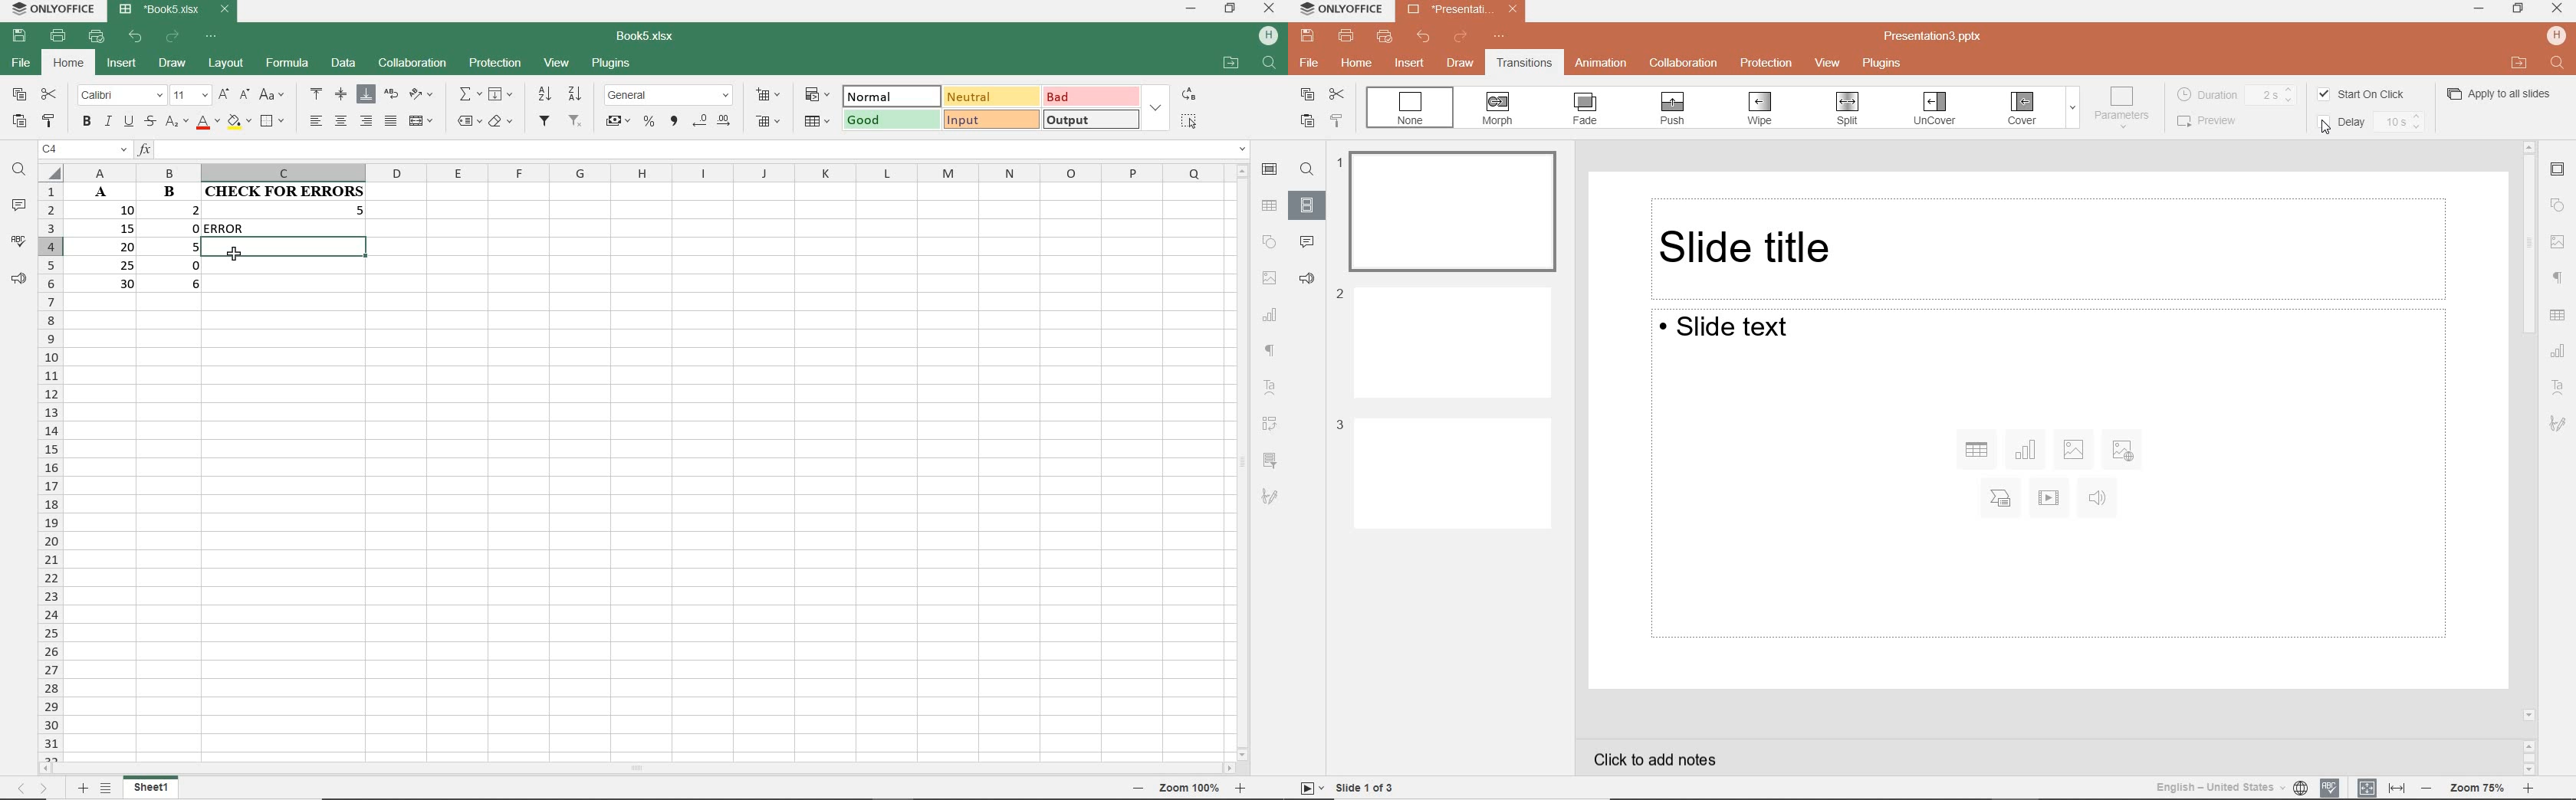 The height and width of the screenshot is (812, 2576). I want to click on REDO, so click(173, 37).